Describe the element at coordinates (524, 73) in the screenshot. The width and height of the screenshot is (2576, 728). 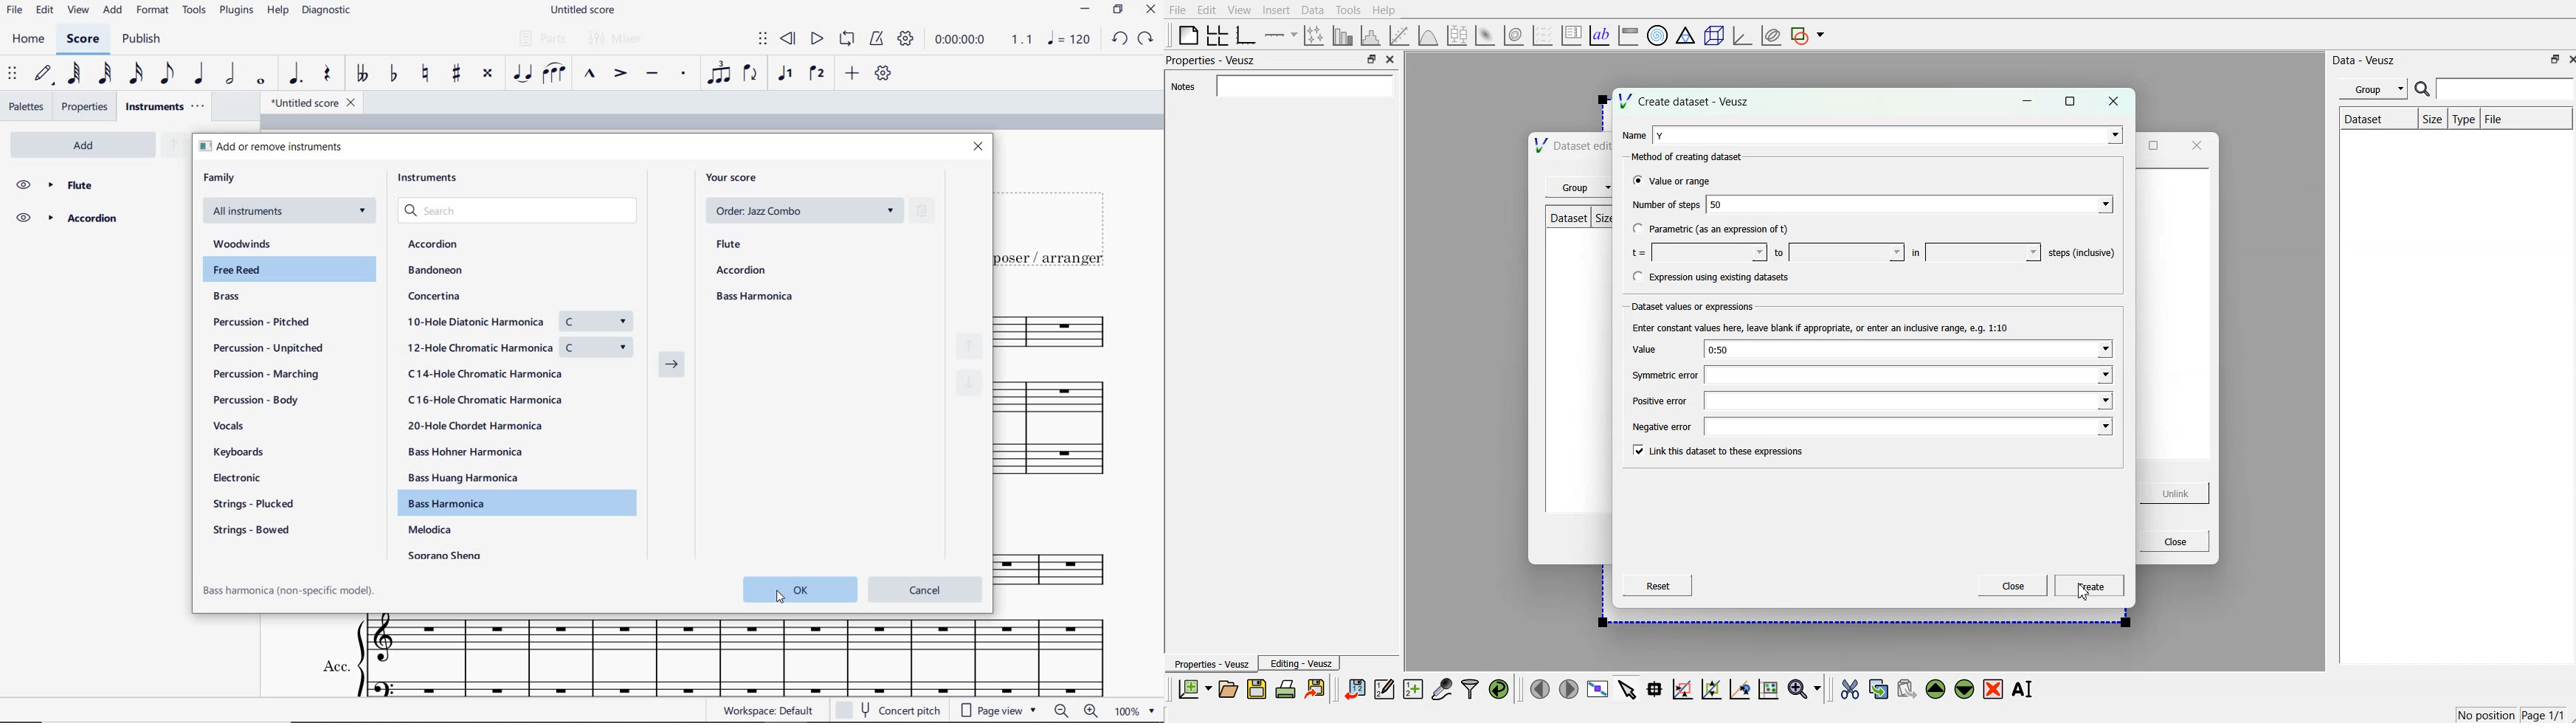
I see `tie` at that location.